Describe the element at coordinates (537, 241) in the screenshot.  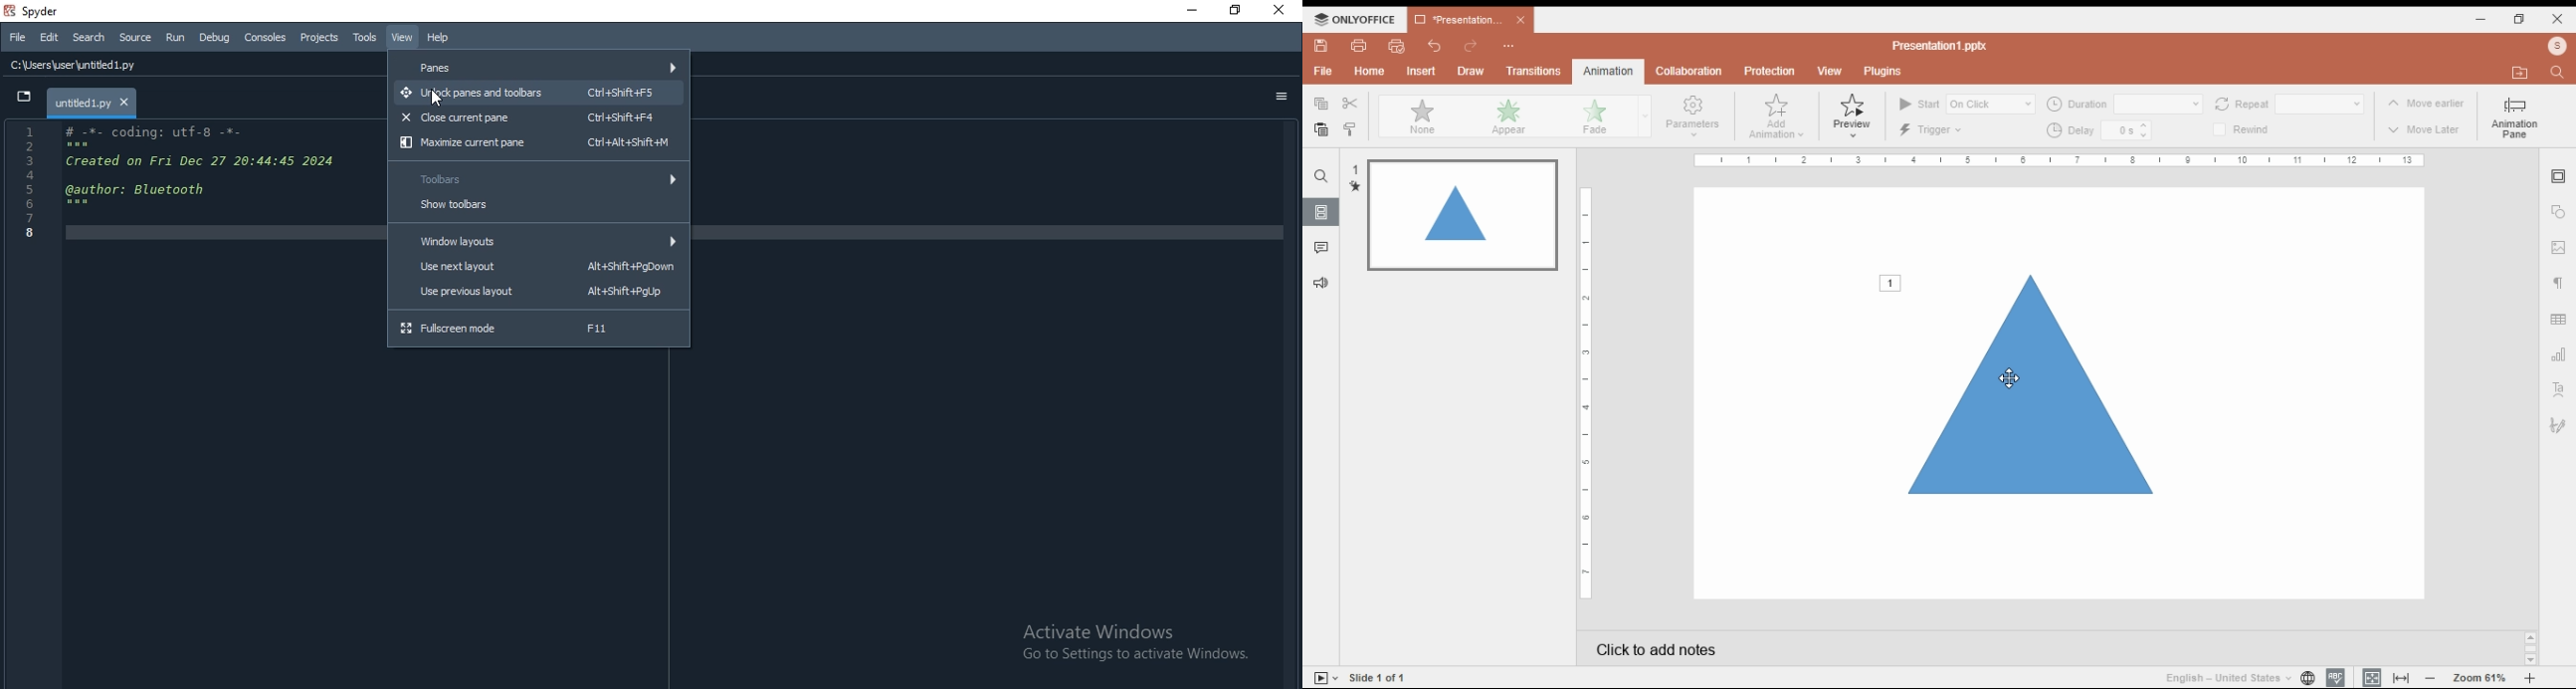
I see `window layout` at that location.